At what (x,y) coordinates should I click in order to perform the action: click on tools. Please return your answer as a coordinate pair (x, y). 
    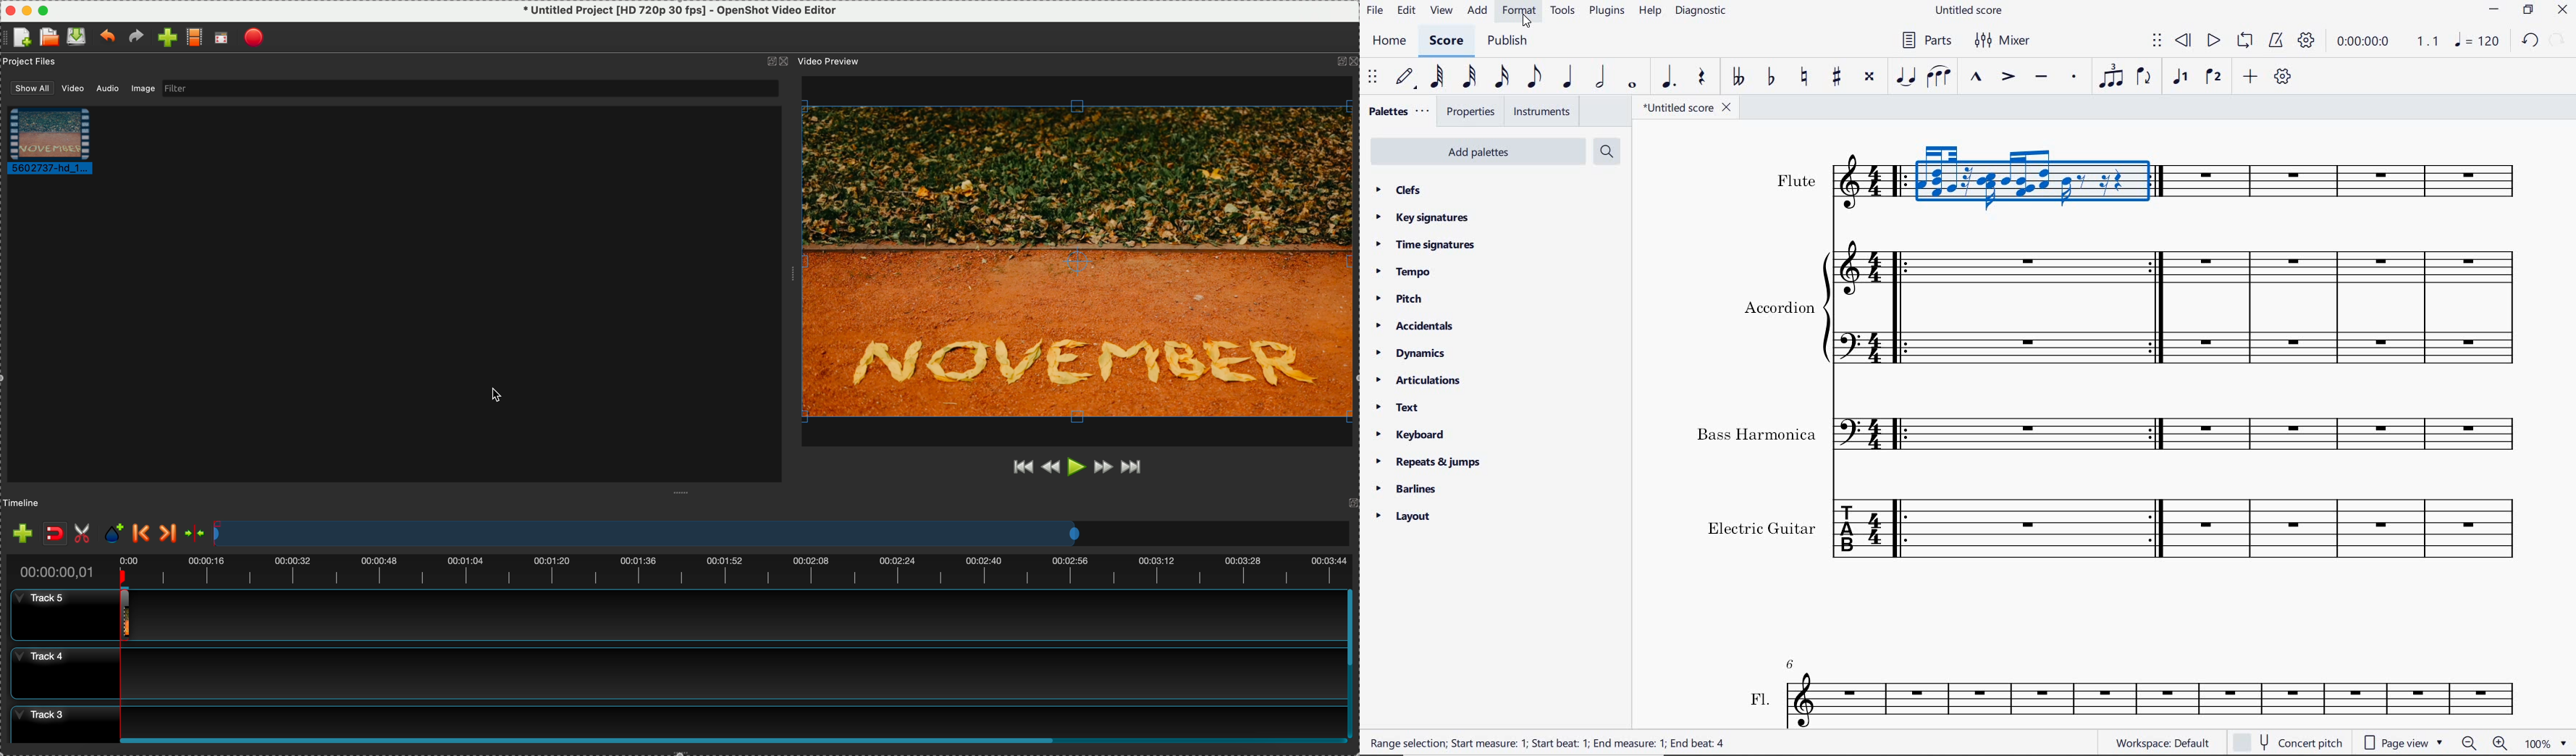
    Looking at the image, I should click on (1565, 12).